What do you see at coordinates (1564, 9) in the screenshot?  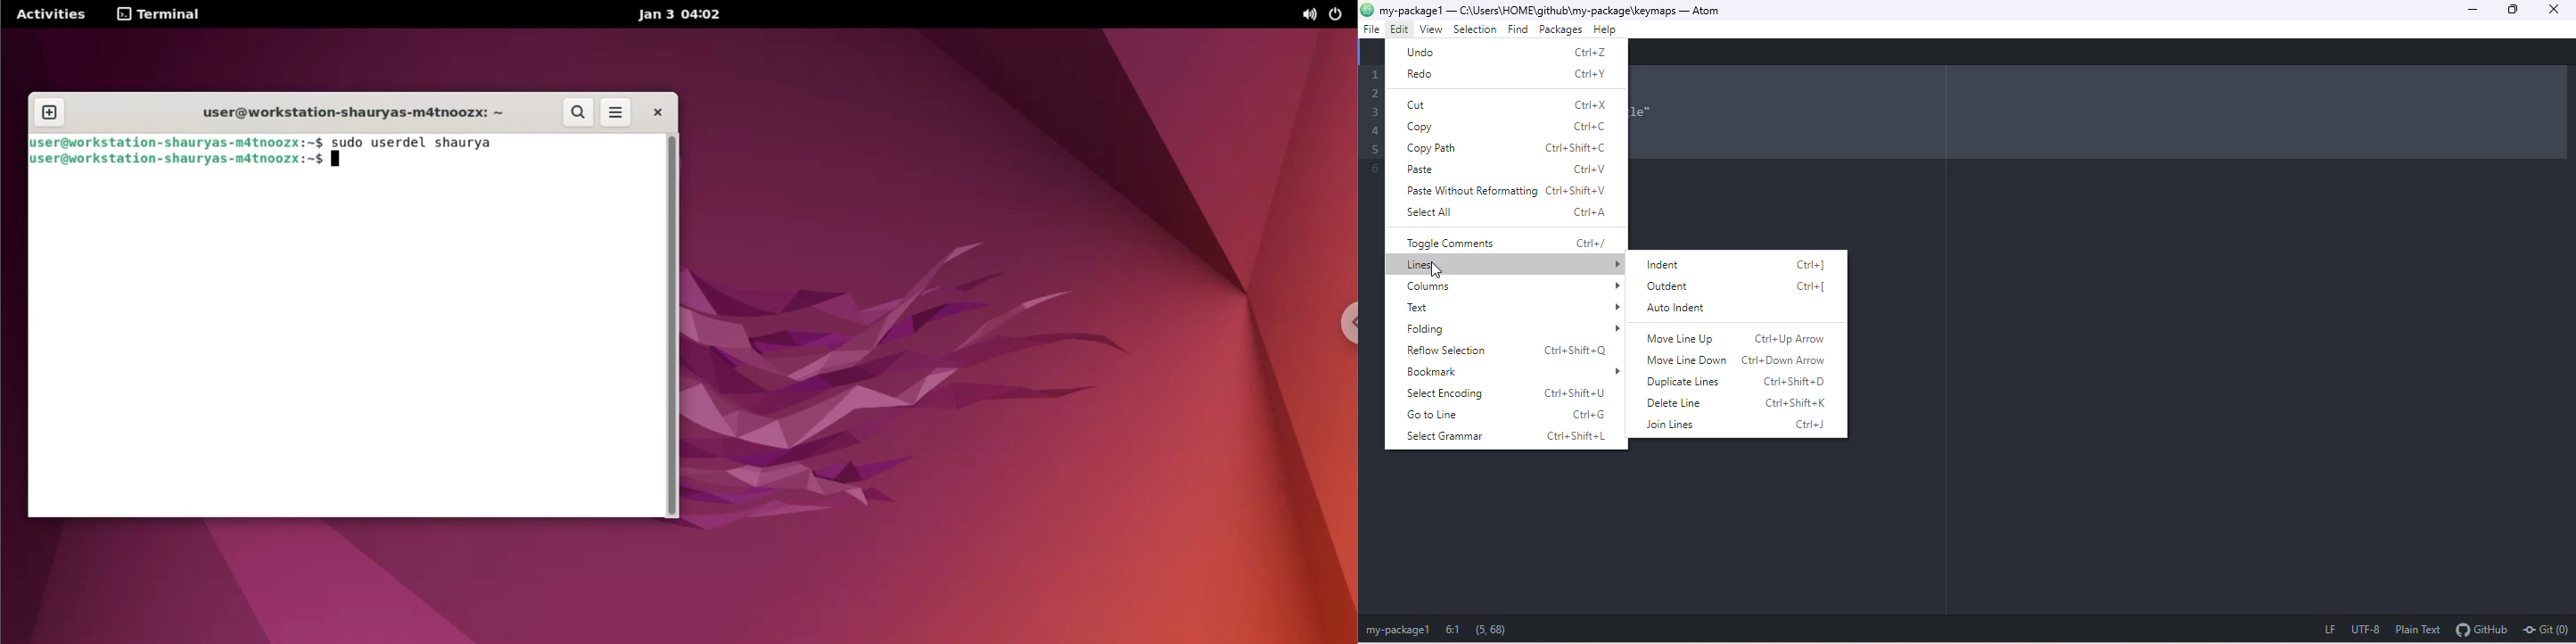 I see ` c:\users\home\github\my package\keymaps-atom` at bounding box center [1564, 9].